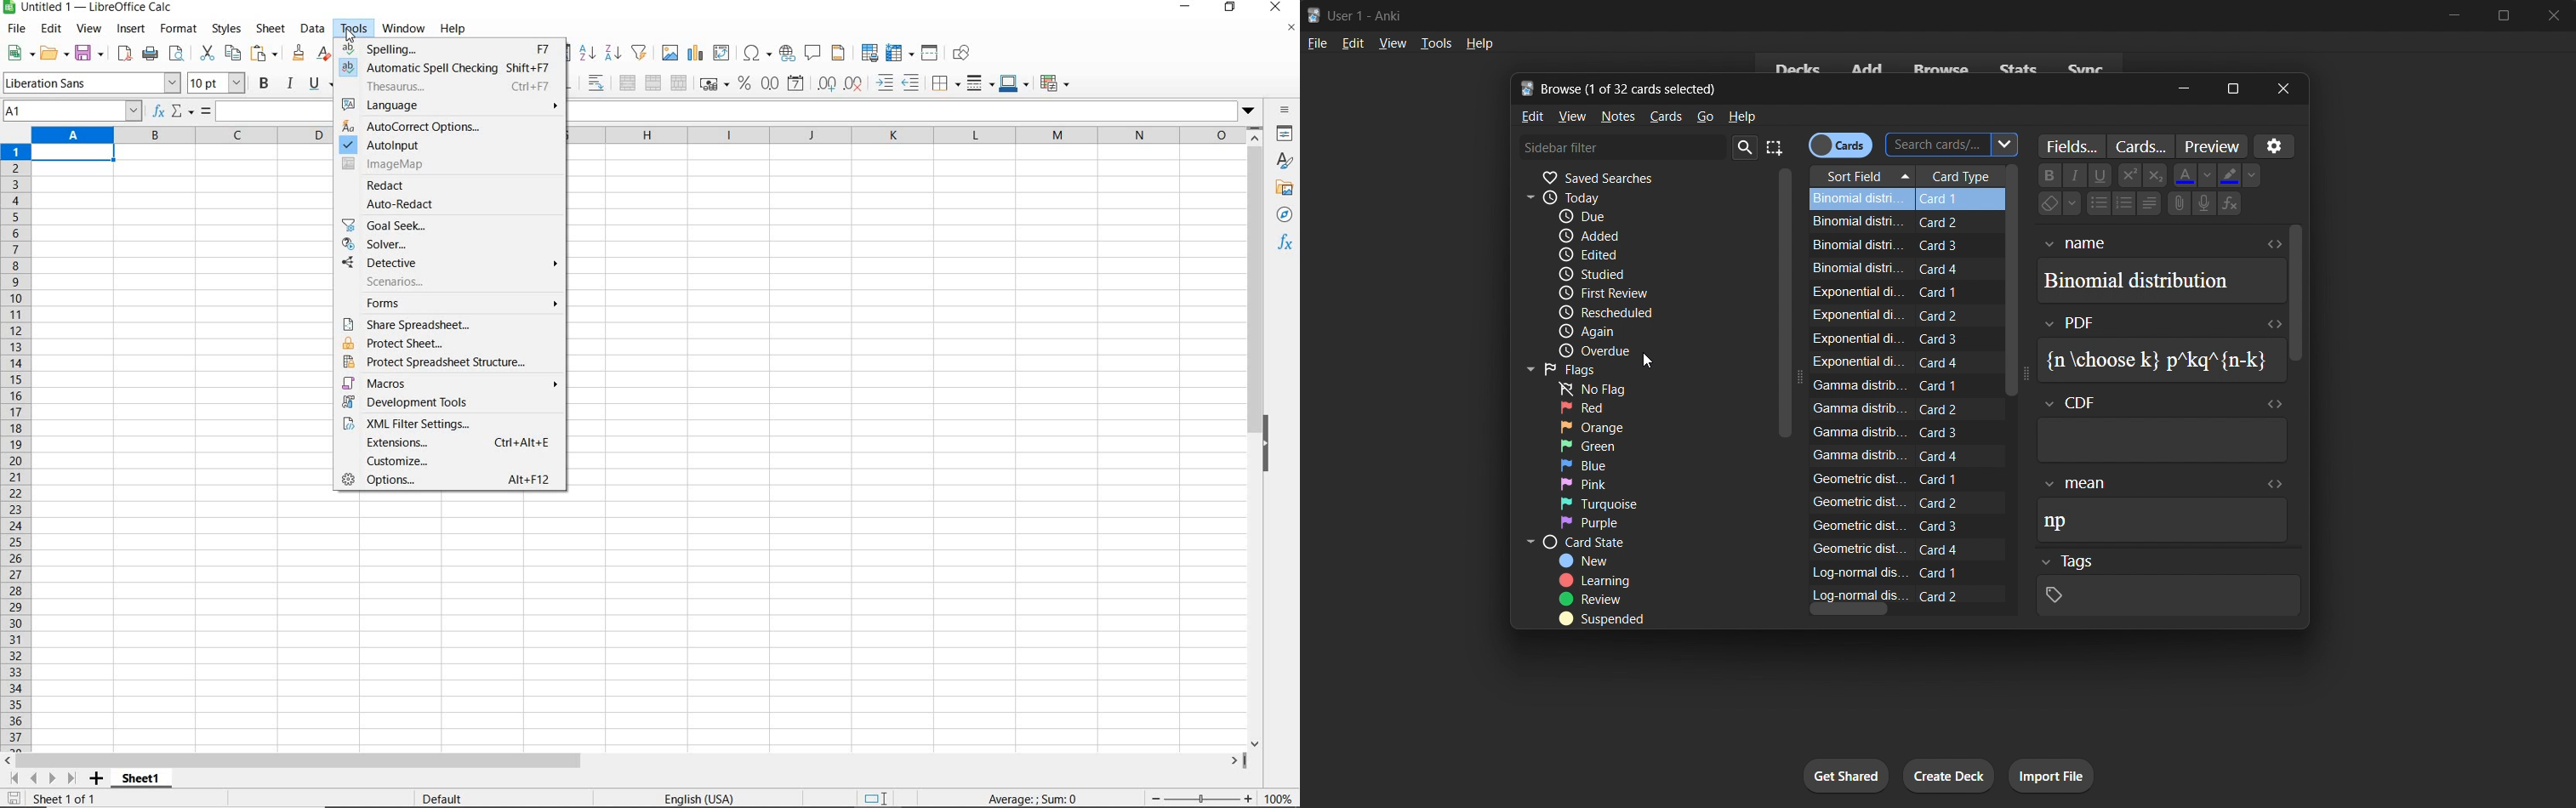 The image size is (2576, 812). Describe the element at coordinates (1285, 160) in the screenshot. I see `STYLES` at that location.